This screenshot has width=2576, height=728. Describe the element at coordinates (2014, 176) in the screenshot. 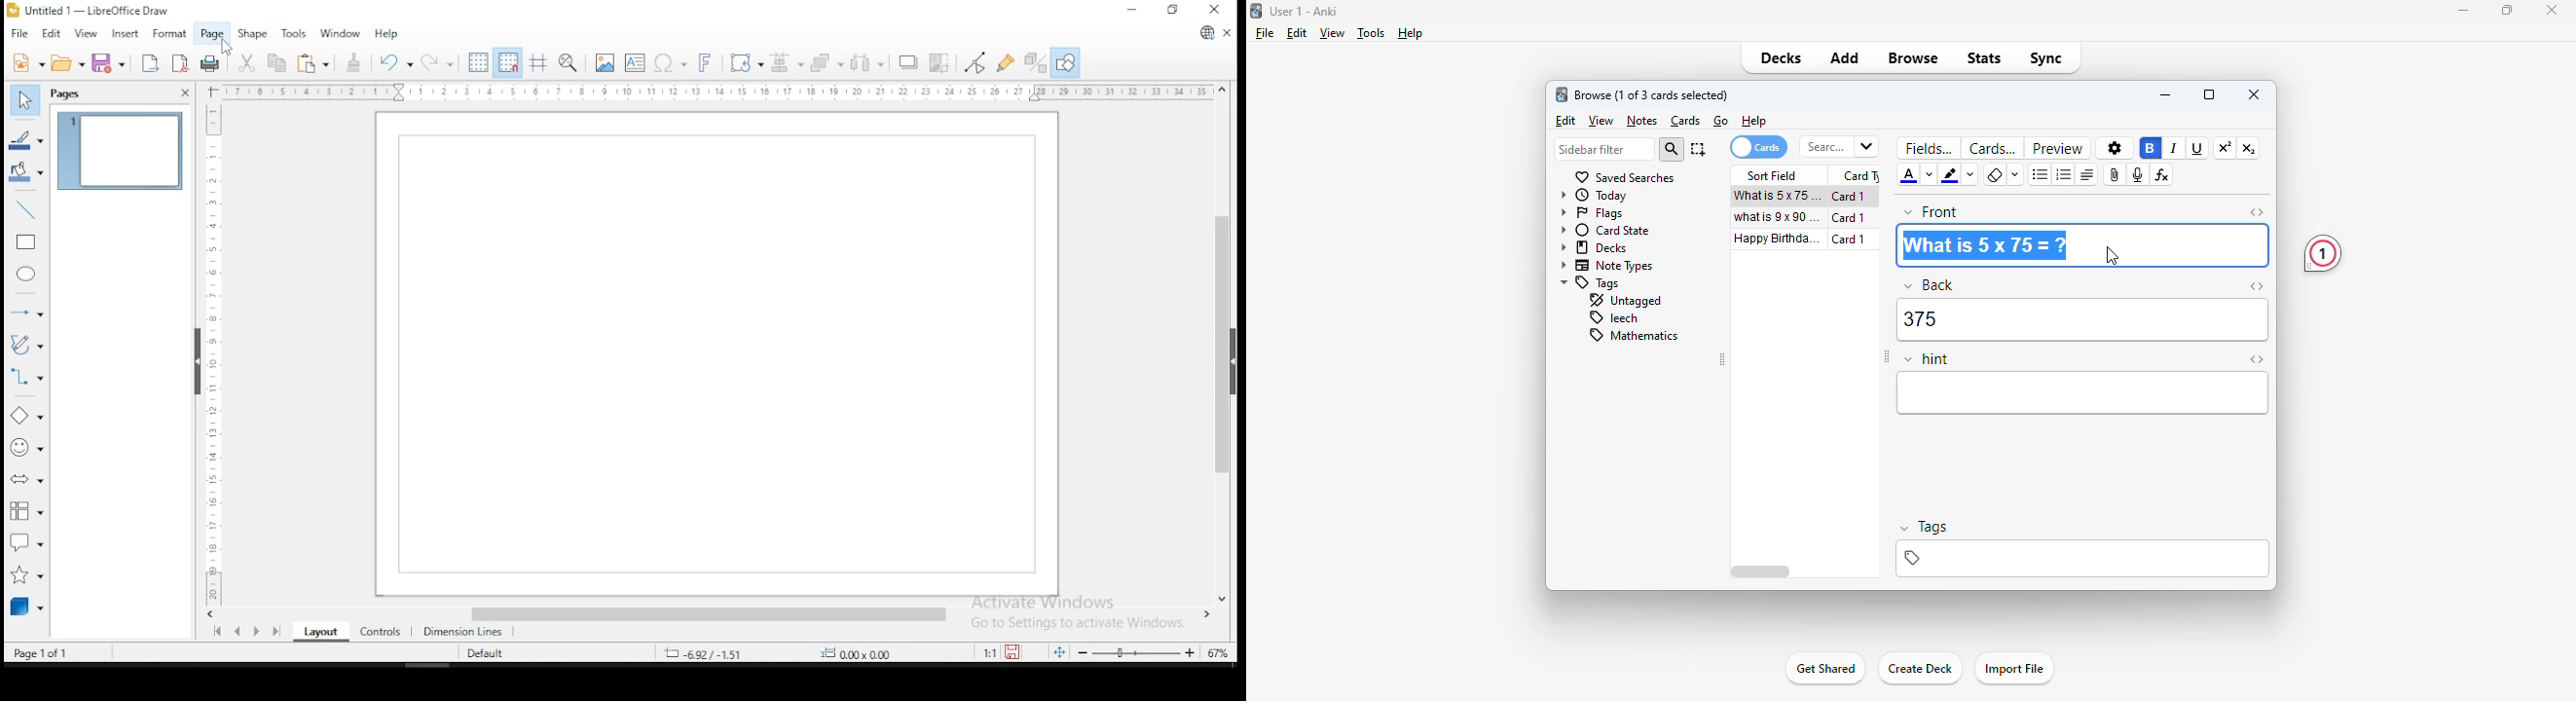

I see `select formatting to remove` at that location.